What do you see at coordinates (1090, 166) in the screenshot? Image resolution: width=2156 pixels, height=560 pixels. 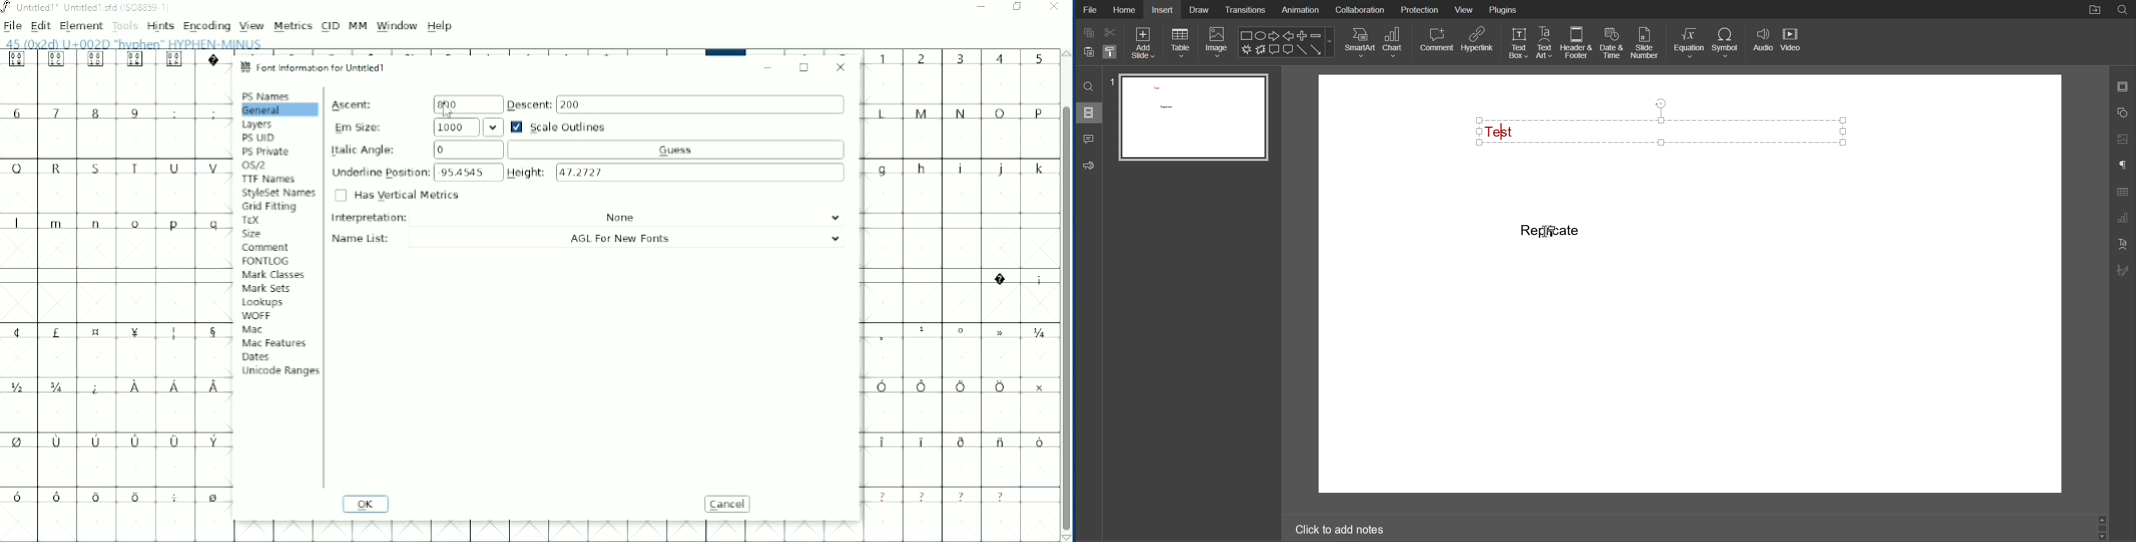 I see `Feedback` at bounding box center [1090, 166].